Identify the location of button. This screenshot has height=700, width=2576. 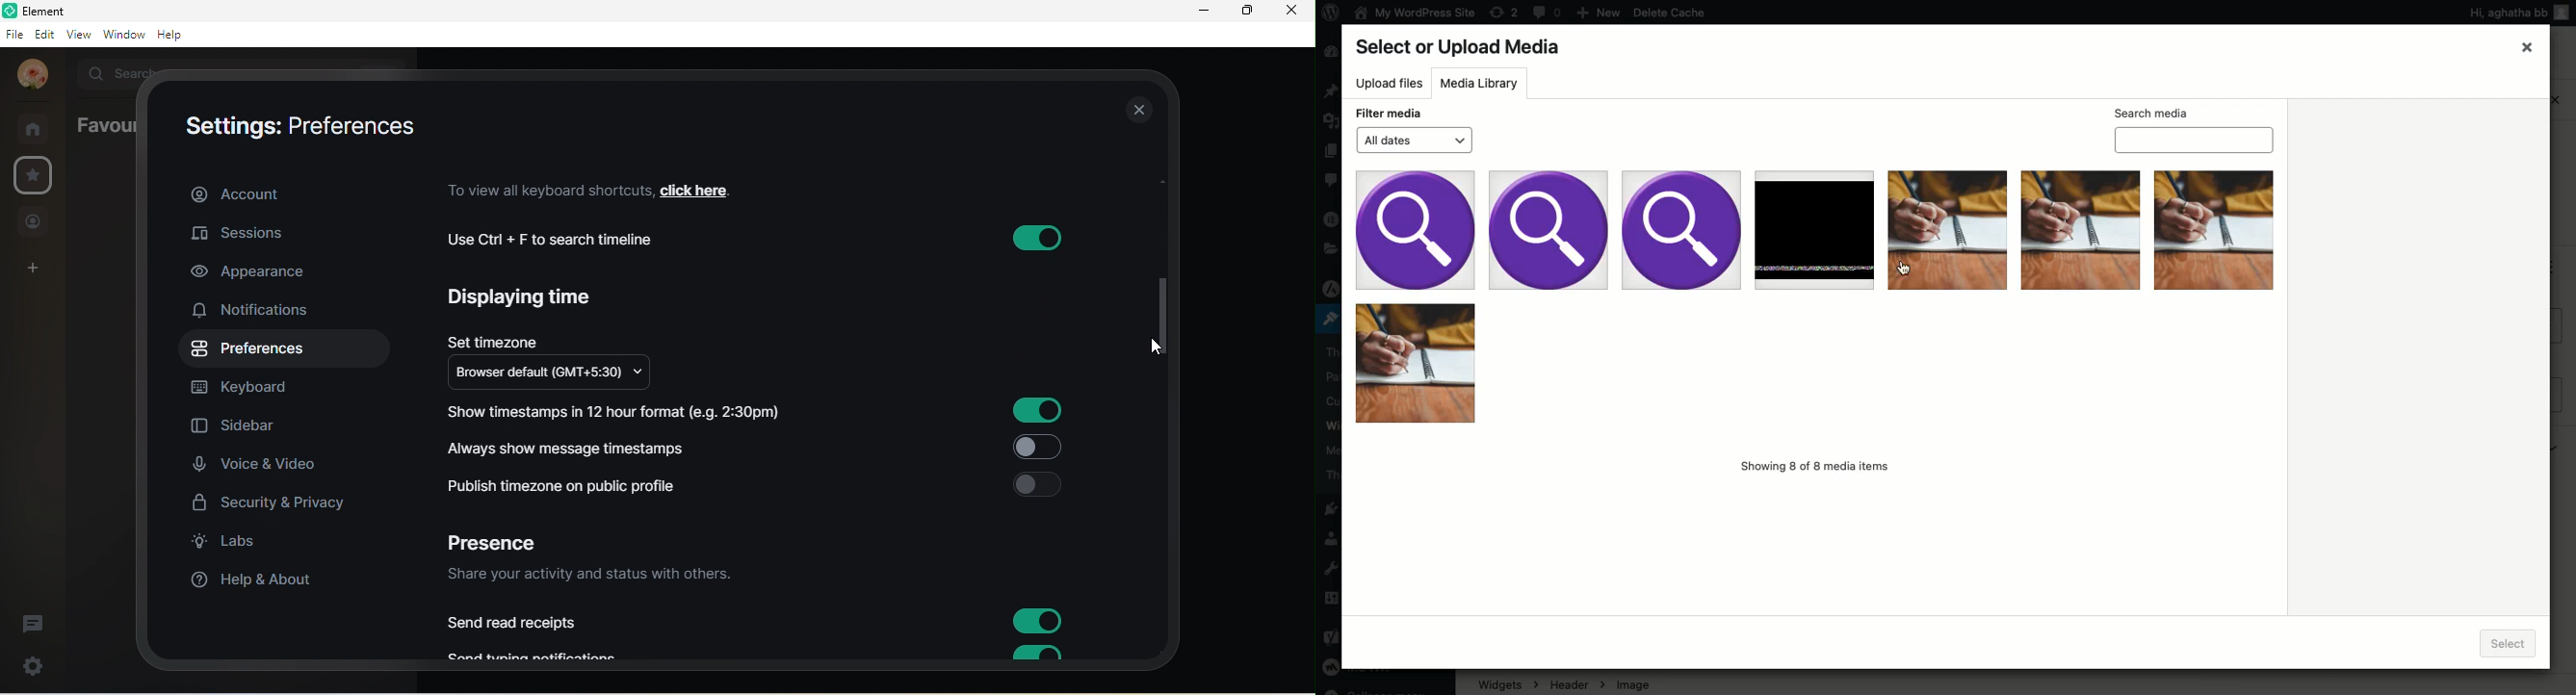
(1038, 622).